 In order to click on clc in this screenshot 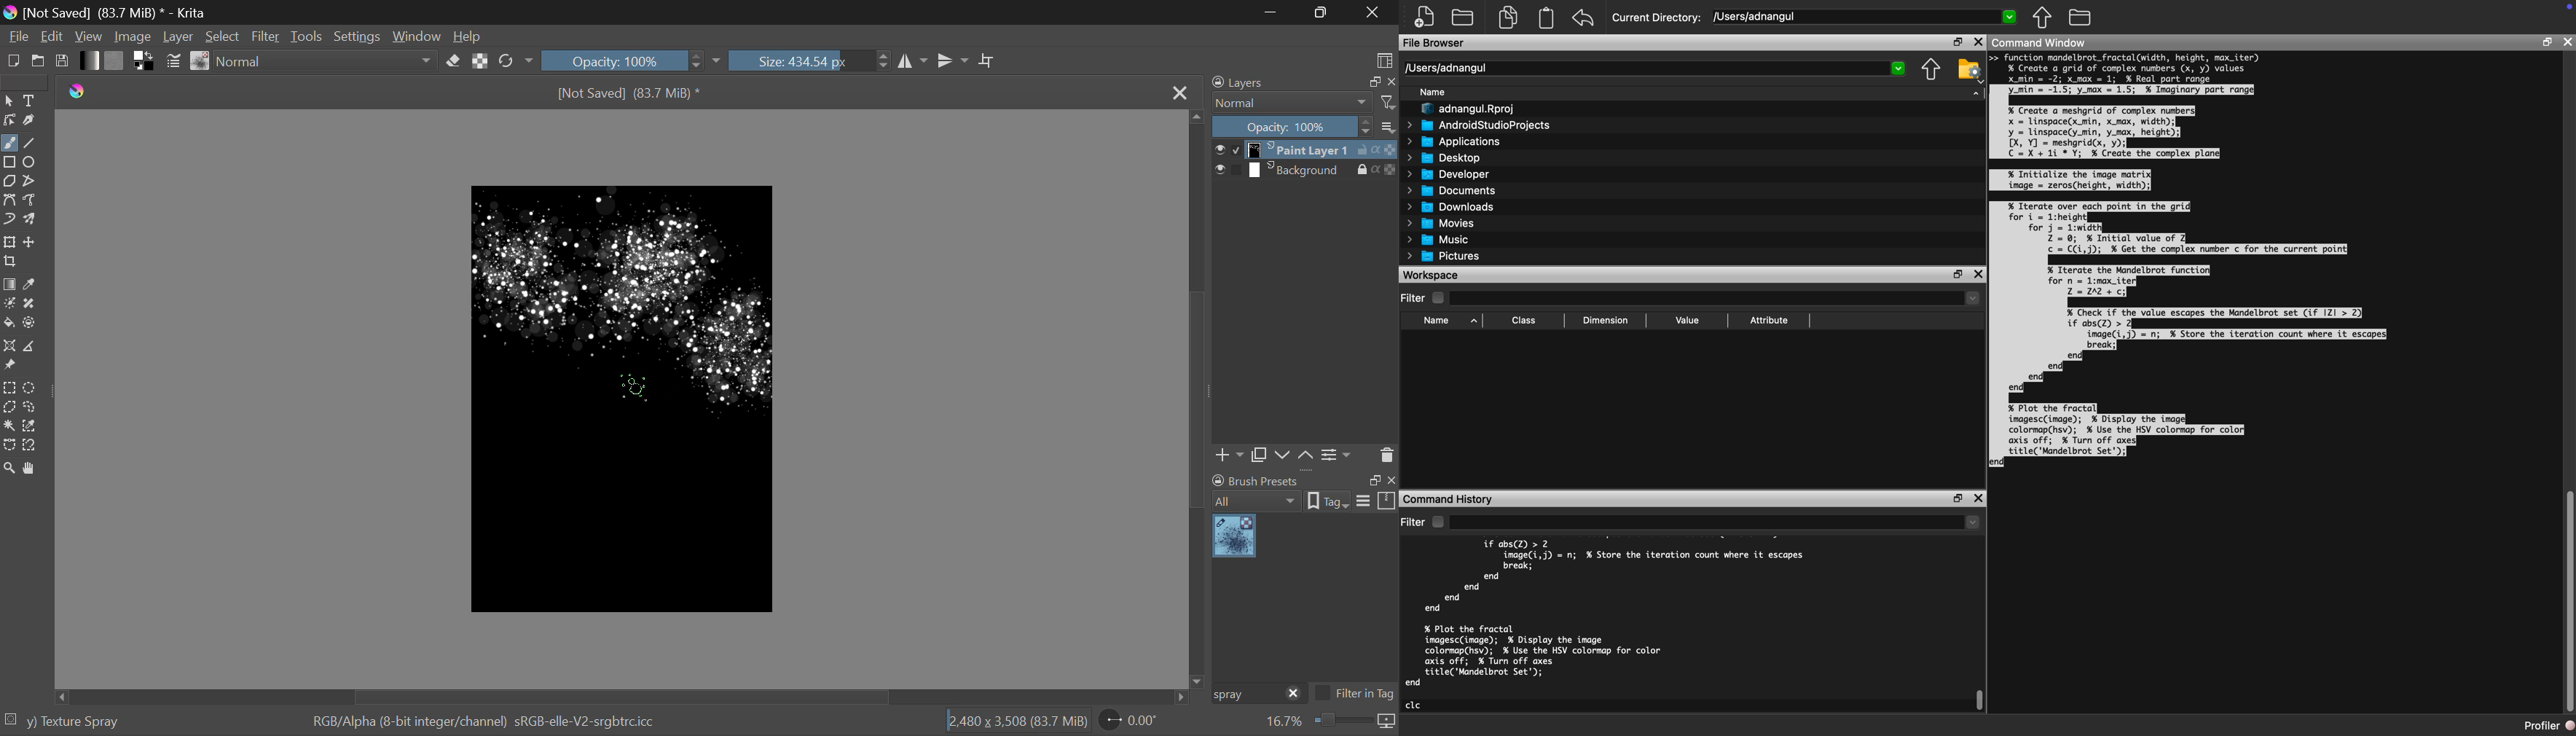, I will do `click(1415, 705)`.